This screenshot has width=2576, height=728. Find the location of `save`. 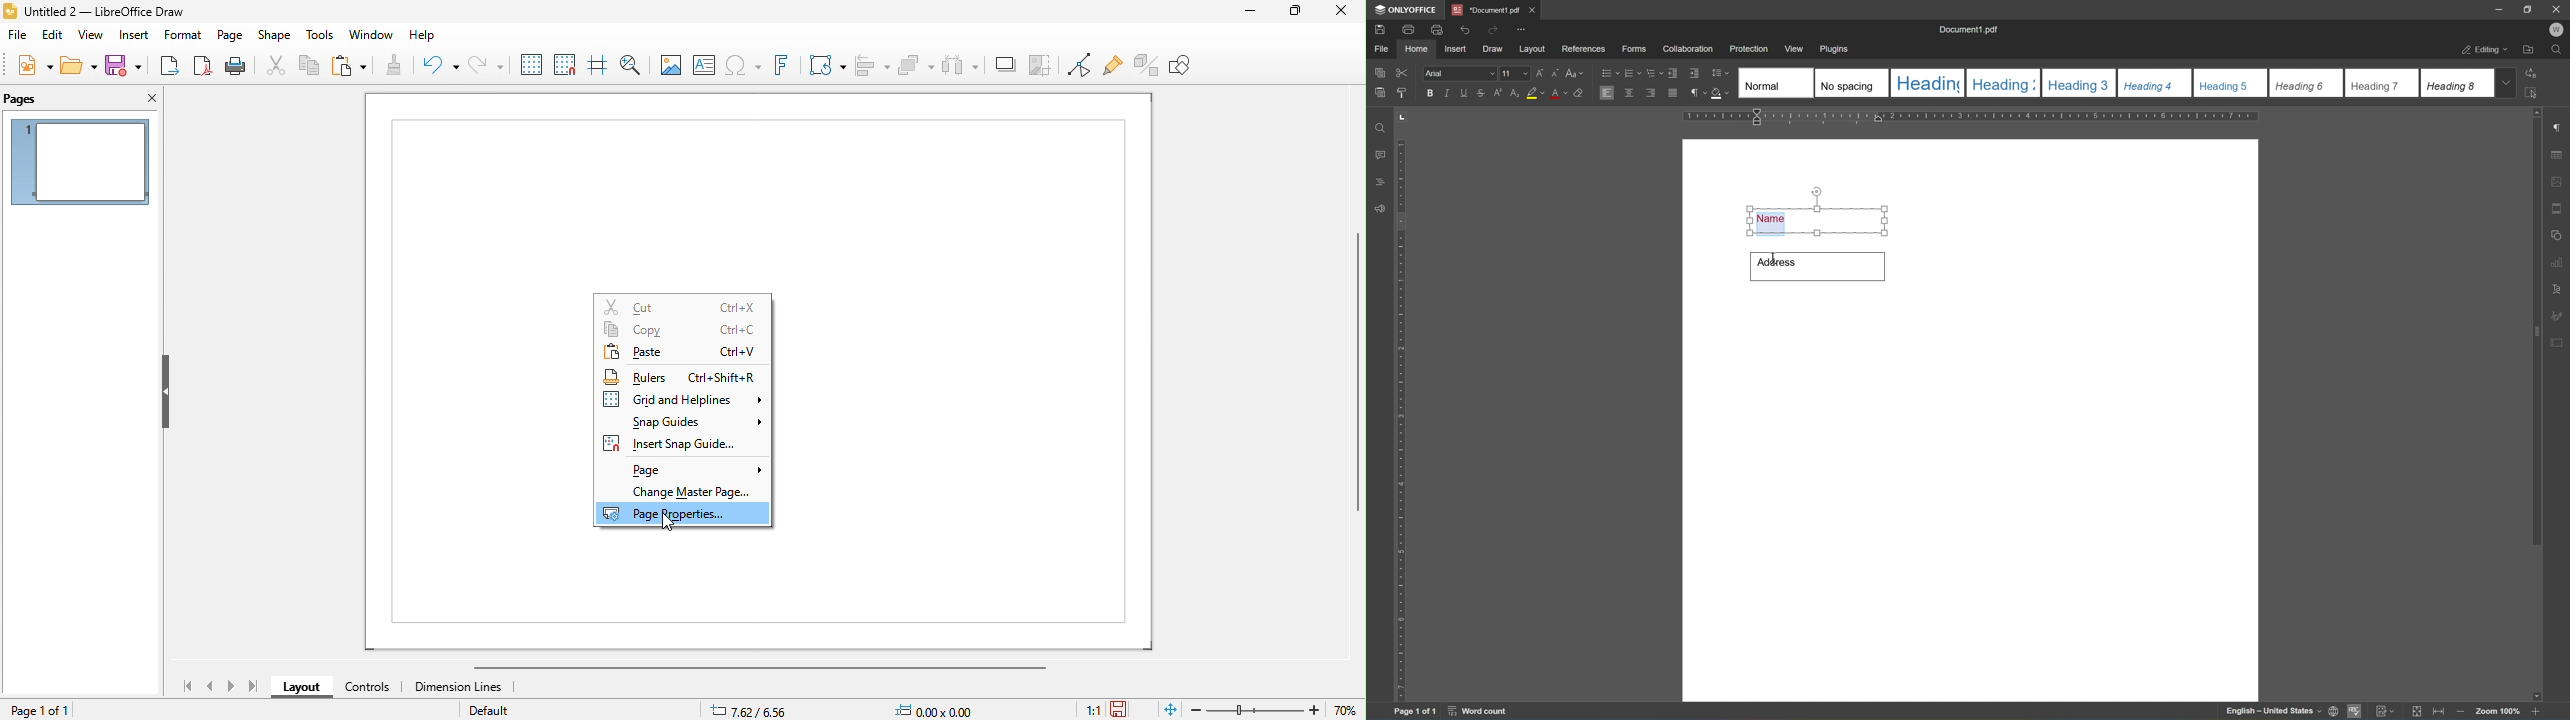

save is located at coordinates (1131, 705).